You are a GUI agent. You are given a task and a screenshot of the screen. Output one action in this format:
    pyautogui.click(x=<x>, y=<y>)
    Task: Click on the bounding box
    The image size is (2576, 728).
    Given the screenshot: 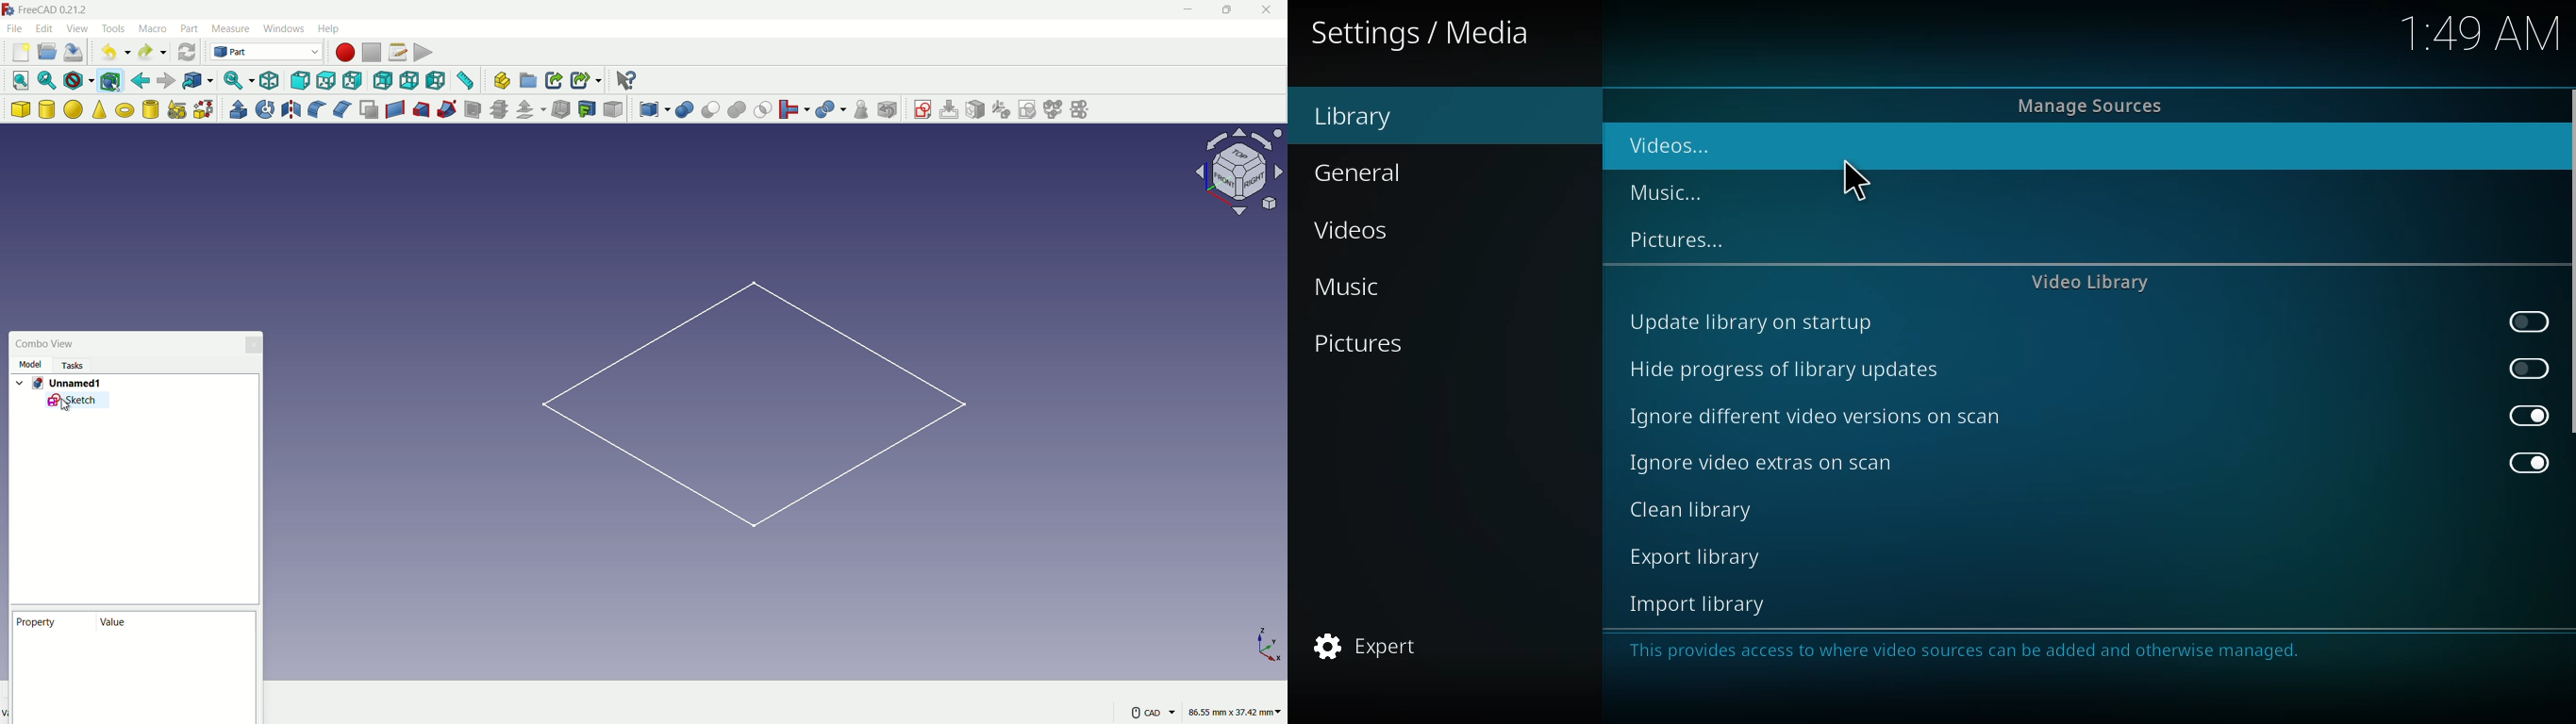 What is the action you would take?
    pyautogui.click(x=110, y=82)
    